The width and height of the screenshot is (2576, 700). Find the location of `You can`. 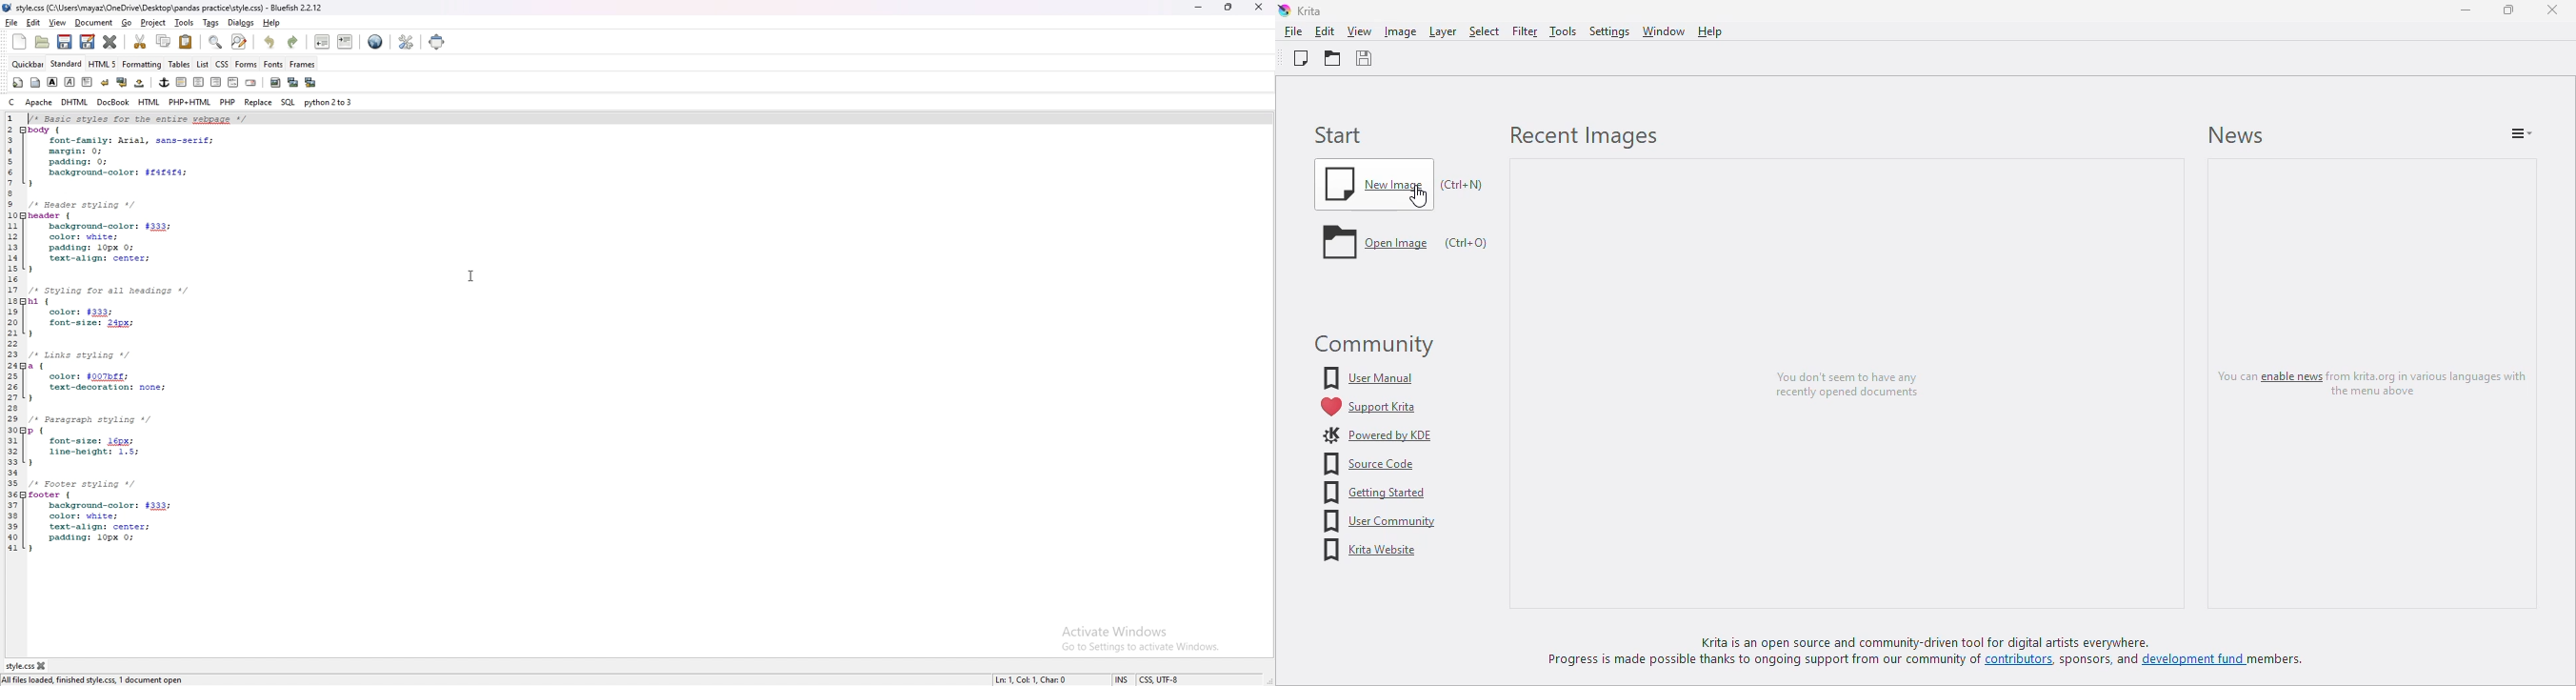

You can is located at coordinates (2228, 379).